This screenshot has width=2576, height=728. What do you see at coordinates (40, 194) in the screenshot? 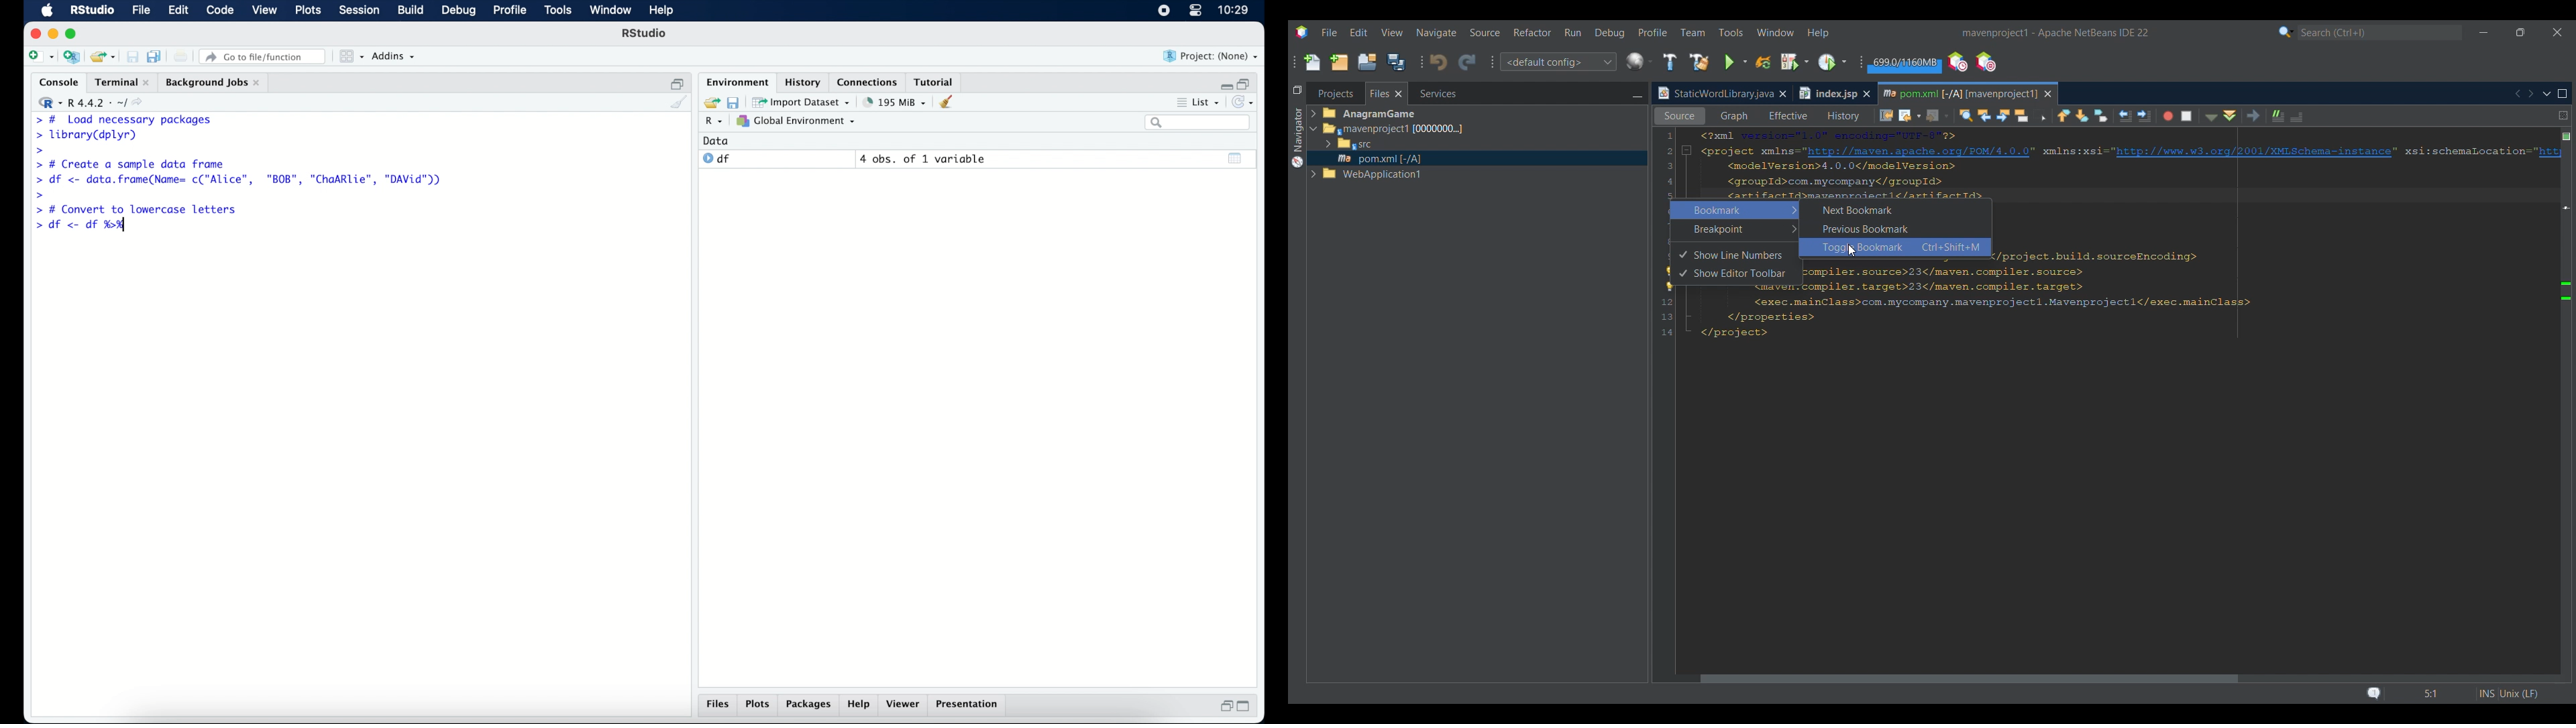
I see `command prompt` at bounding box center [40, 194].